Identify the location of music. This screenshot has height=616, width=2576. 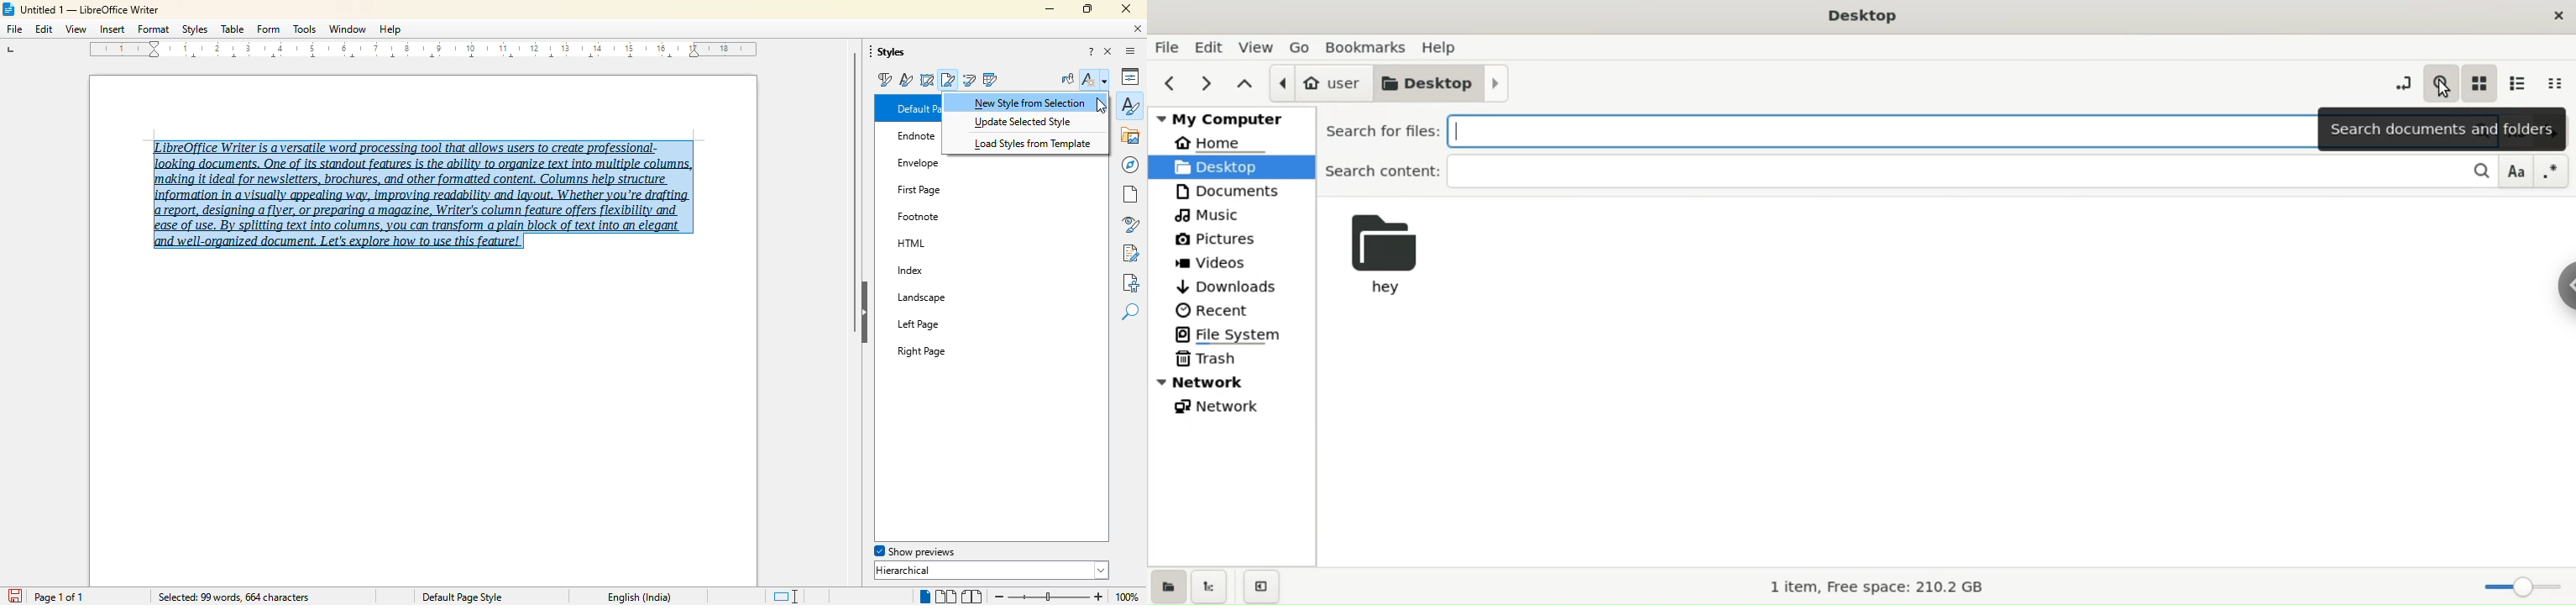
(1232, 213).